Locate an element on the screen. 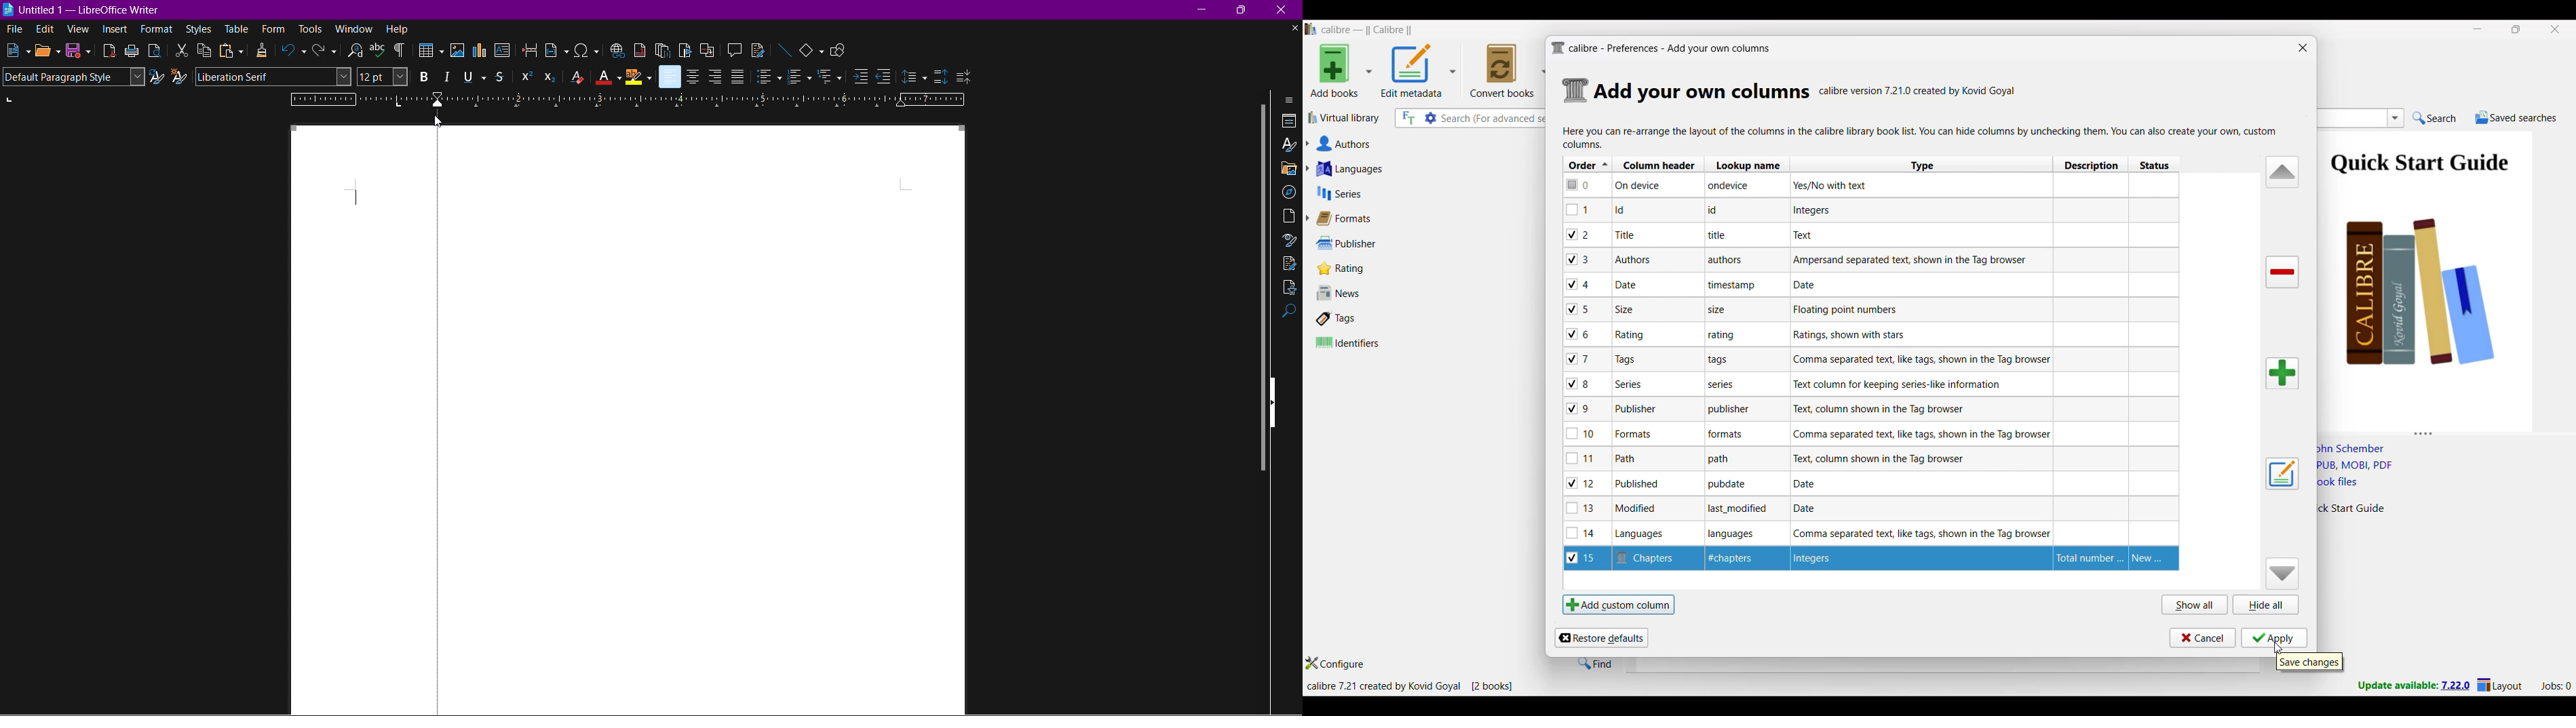  Minimize is located at coordinates (1204, 9).